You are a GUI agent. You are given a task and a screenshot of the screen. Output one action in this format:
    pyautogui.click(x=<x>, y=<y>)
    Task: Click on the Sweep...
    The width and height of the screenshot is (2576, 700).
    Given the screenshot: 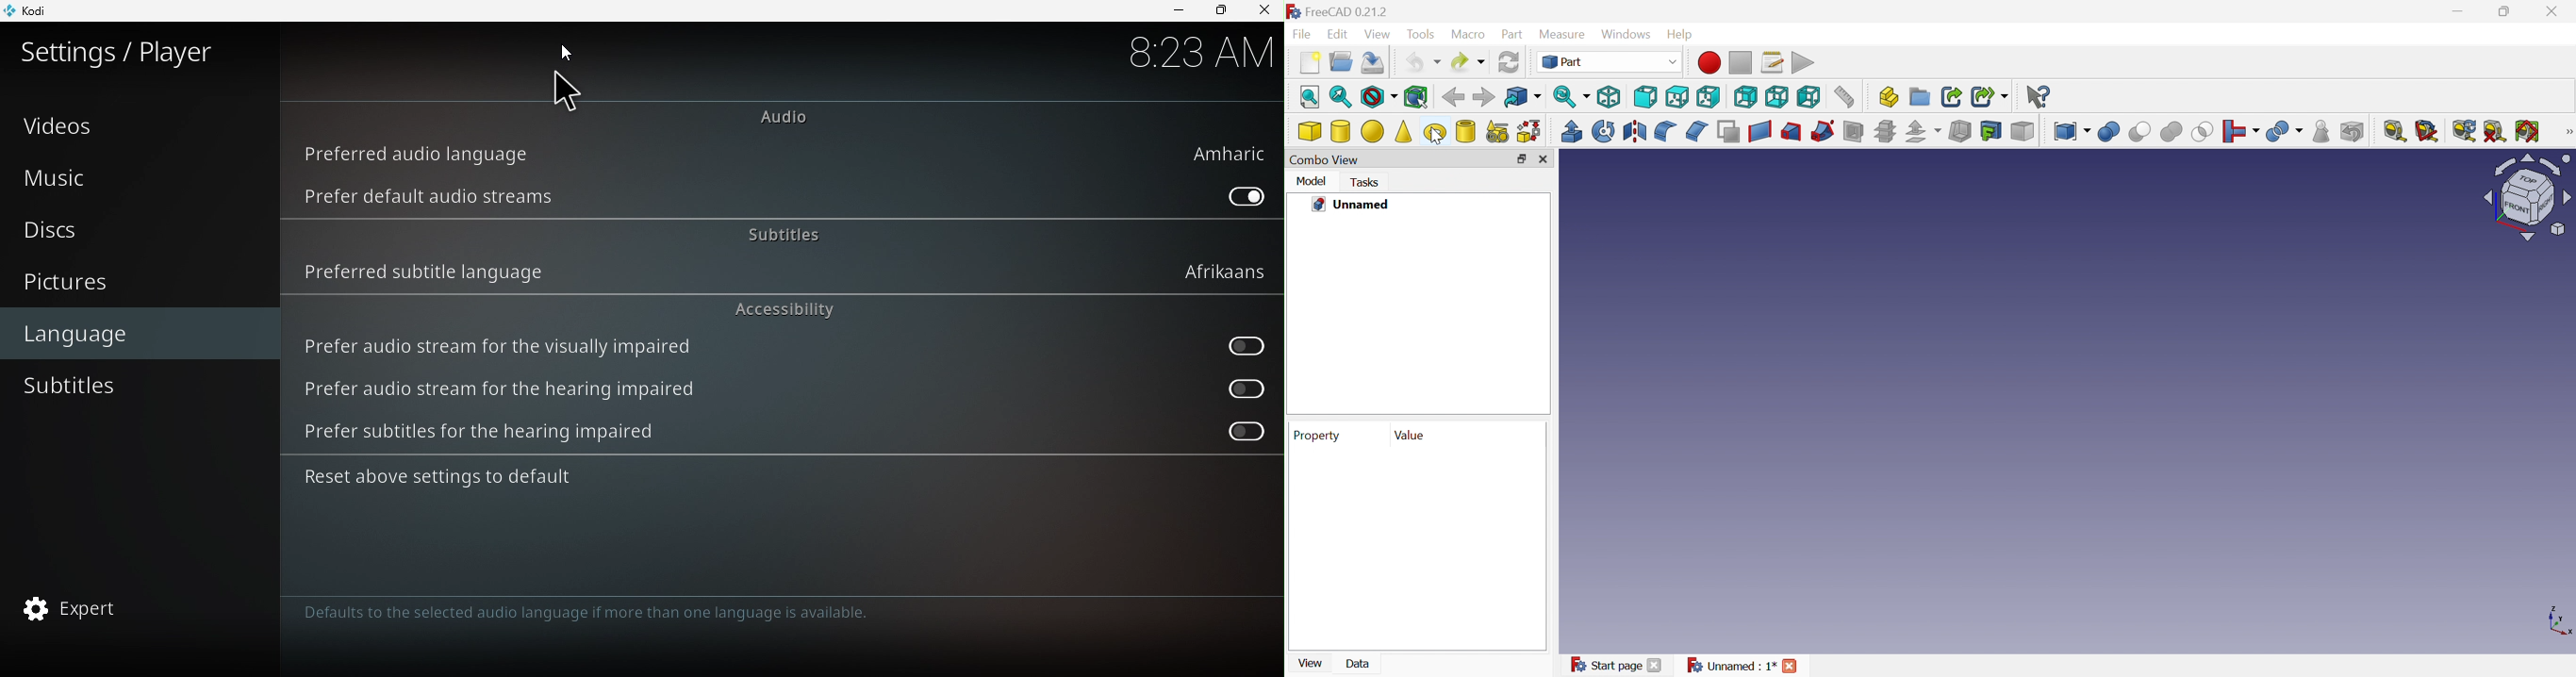 What is the action you would take?
    pyautogui.click(x=1823, y=131)
    